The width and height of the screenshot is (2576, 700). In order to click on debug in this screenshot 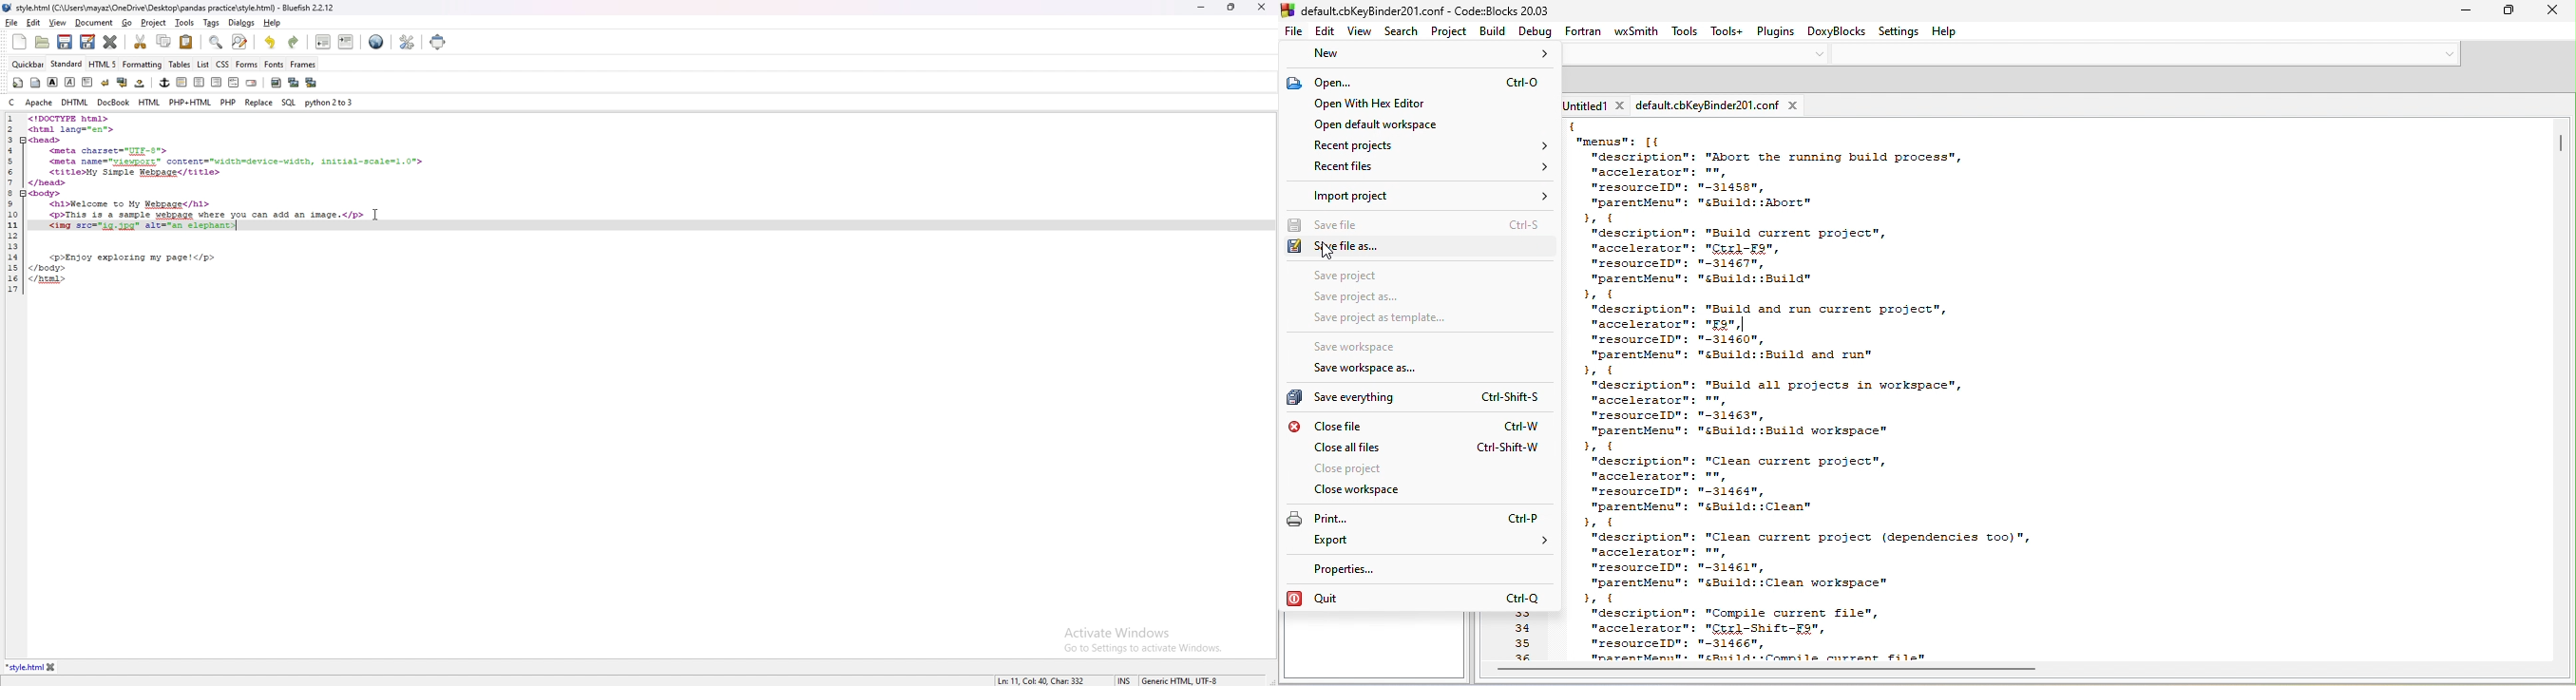, I will do `click(1537, 31)`.